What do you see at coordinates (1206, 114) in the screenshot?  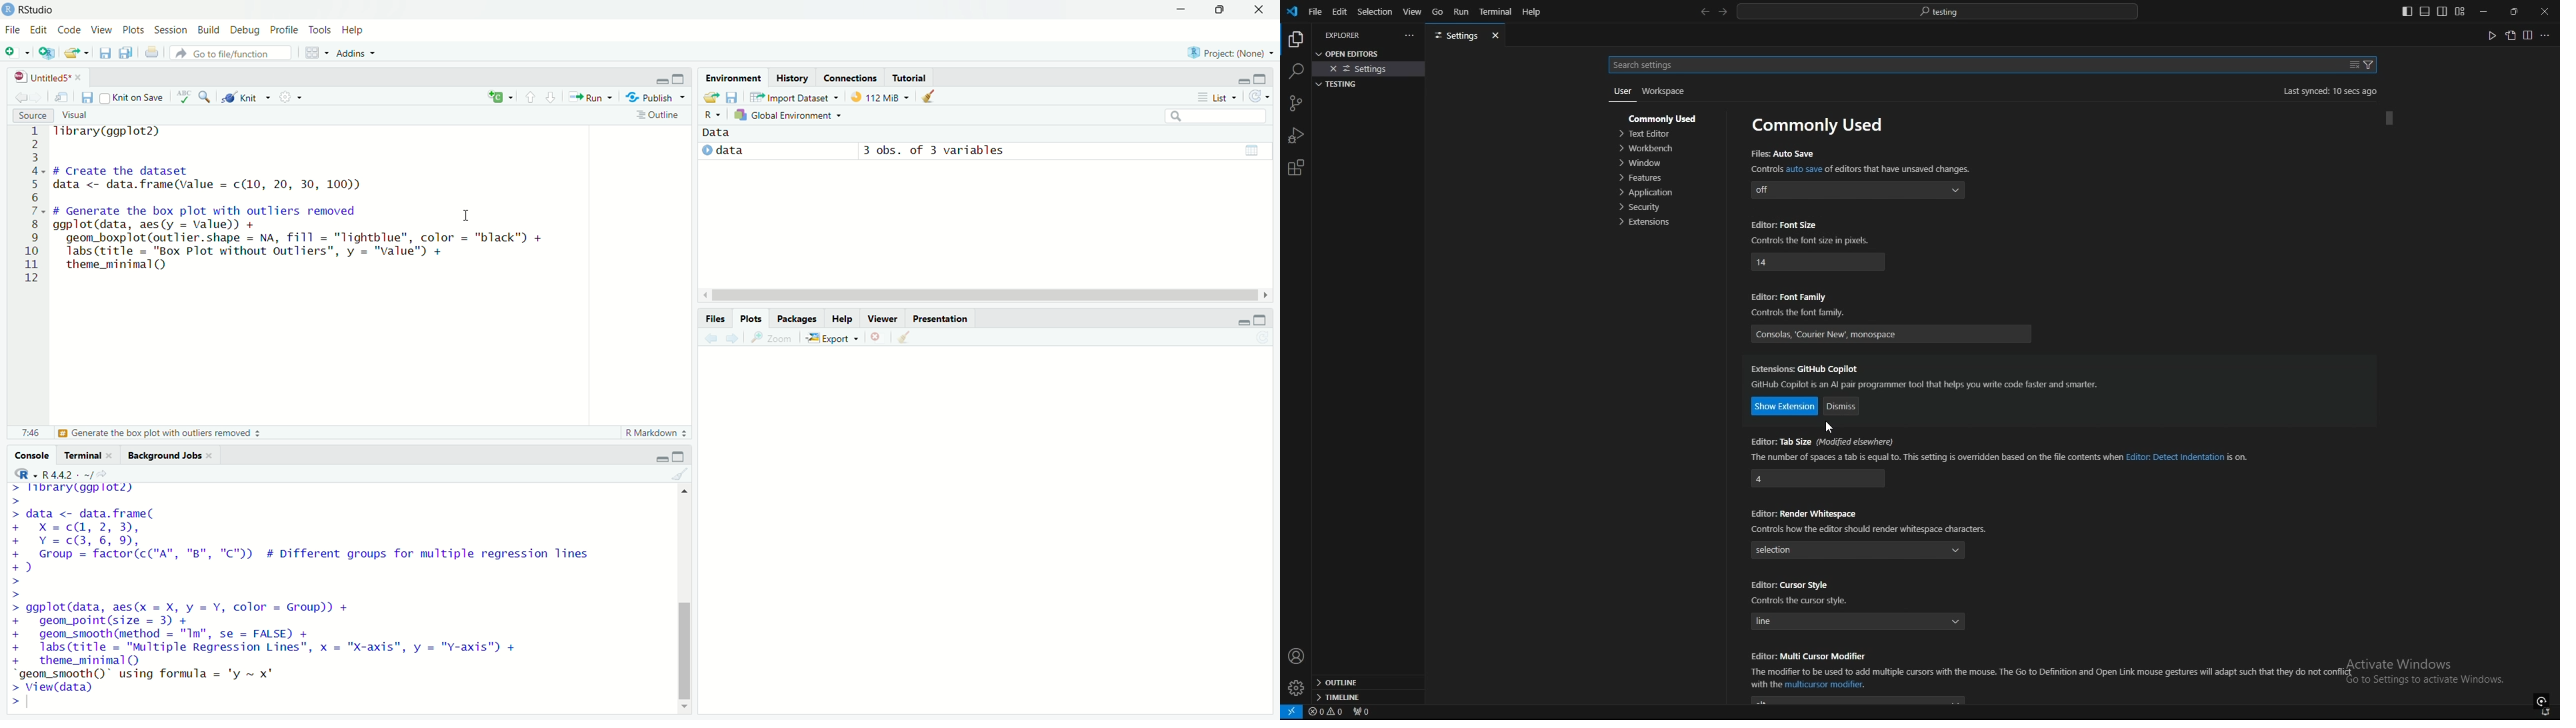 I see `search` at bounding box center [1206, 114].